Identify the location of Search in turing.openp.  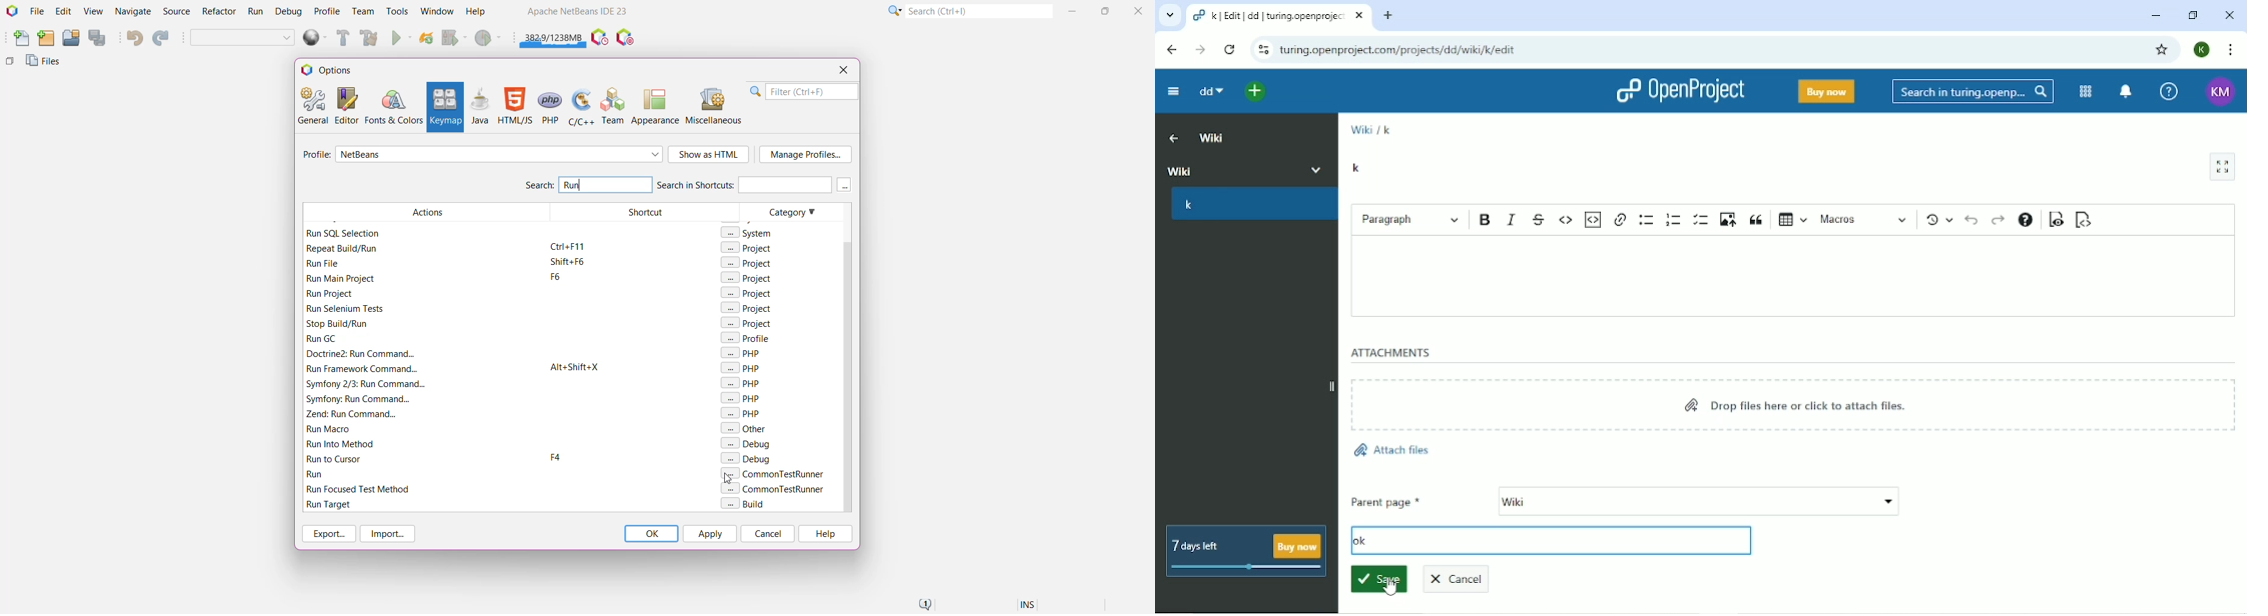
(1971, 92).